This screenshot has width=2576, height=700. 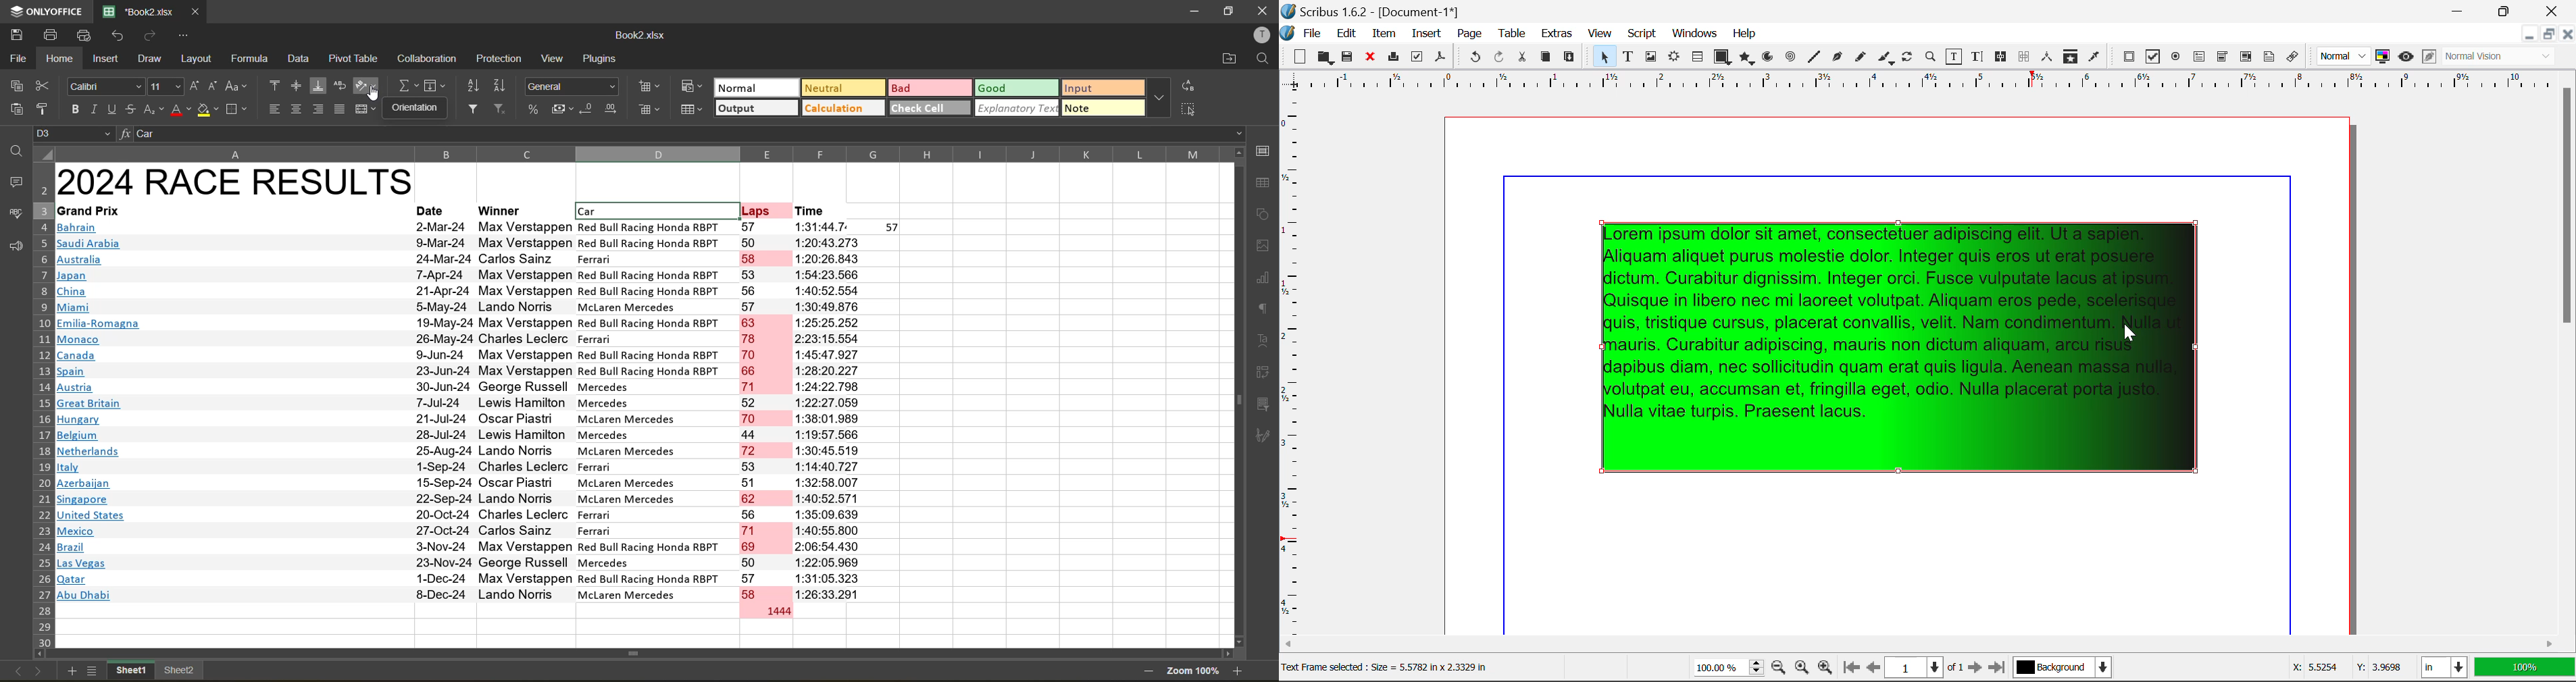 What do you see at coordinates (75, 133) in the screenshot?
I see `cell address` at bounding box center [75, 133].